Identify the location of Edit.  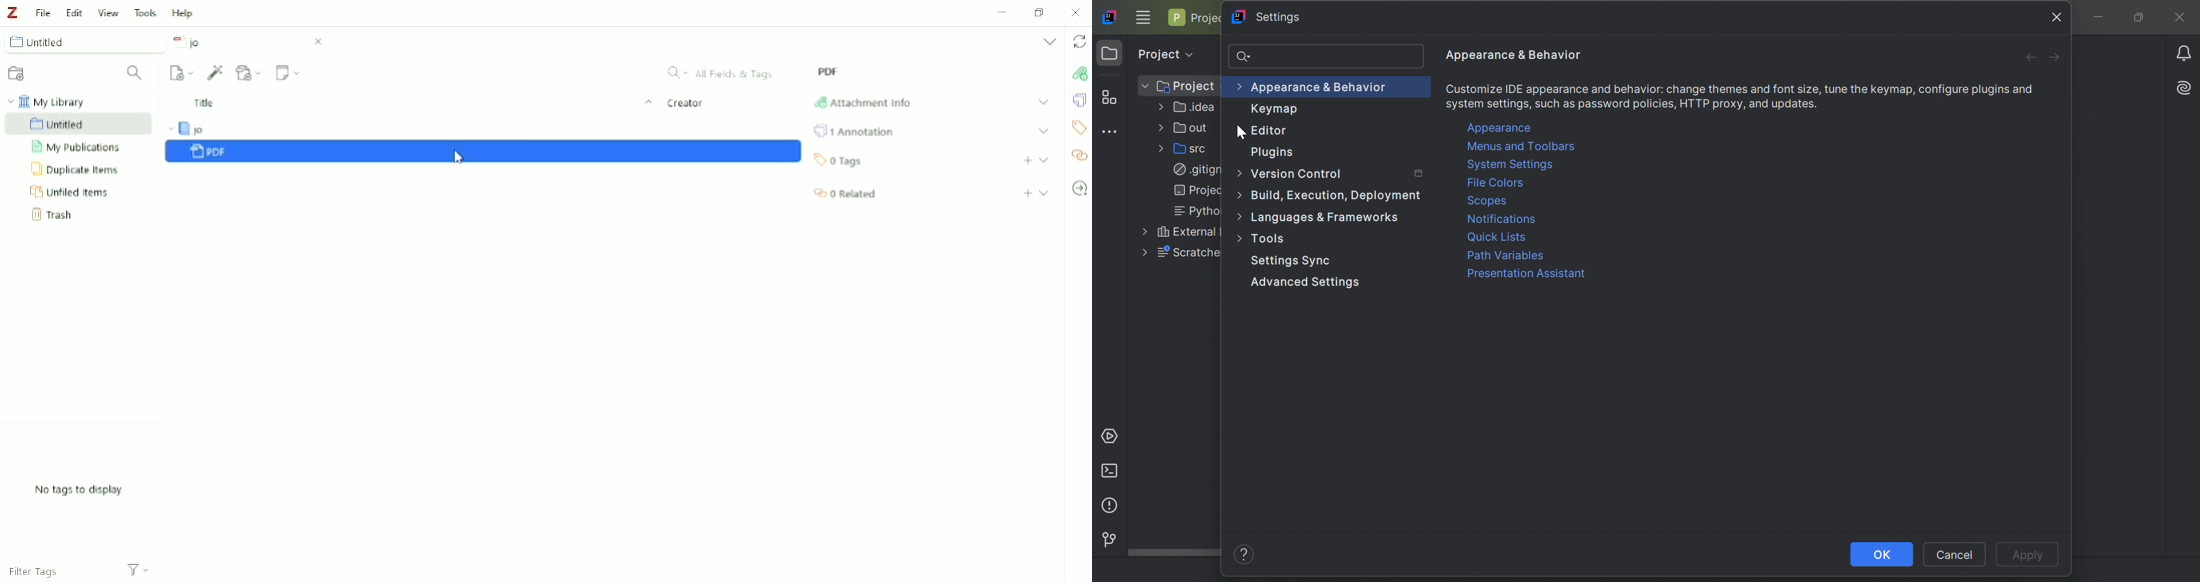
(74, 12).